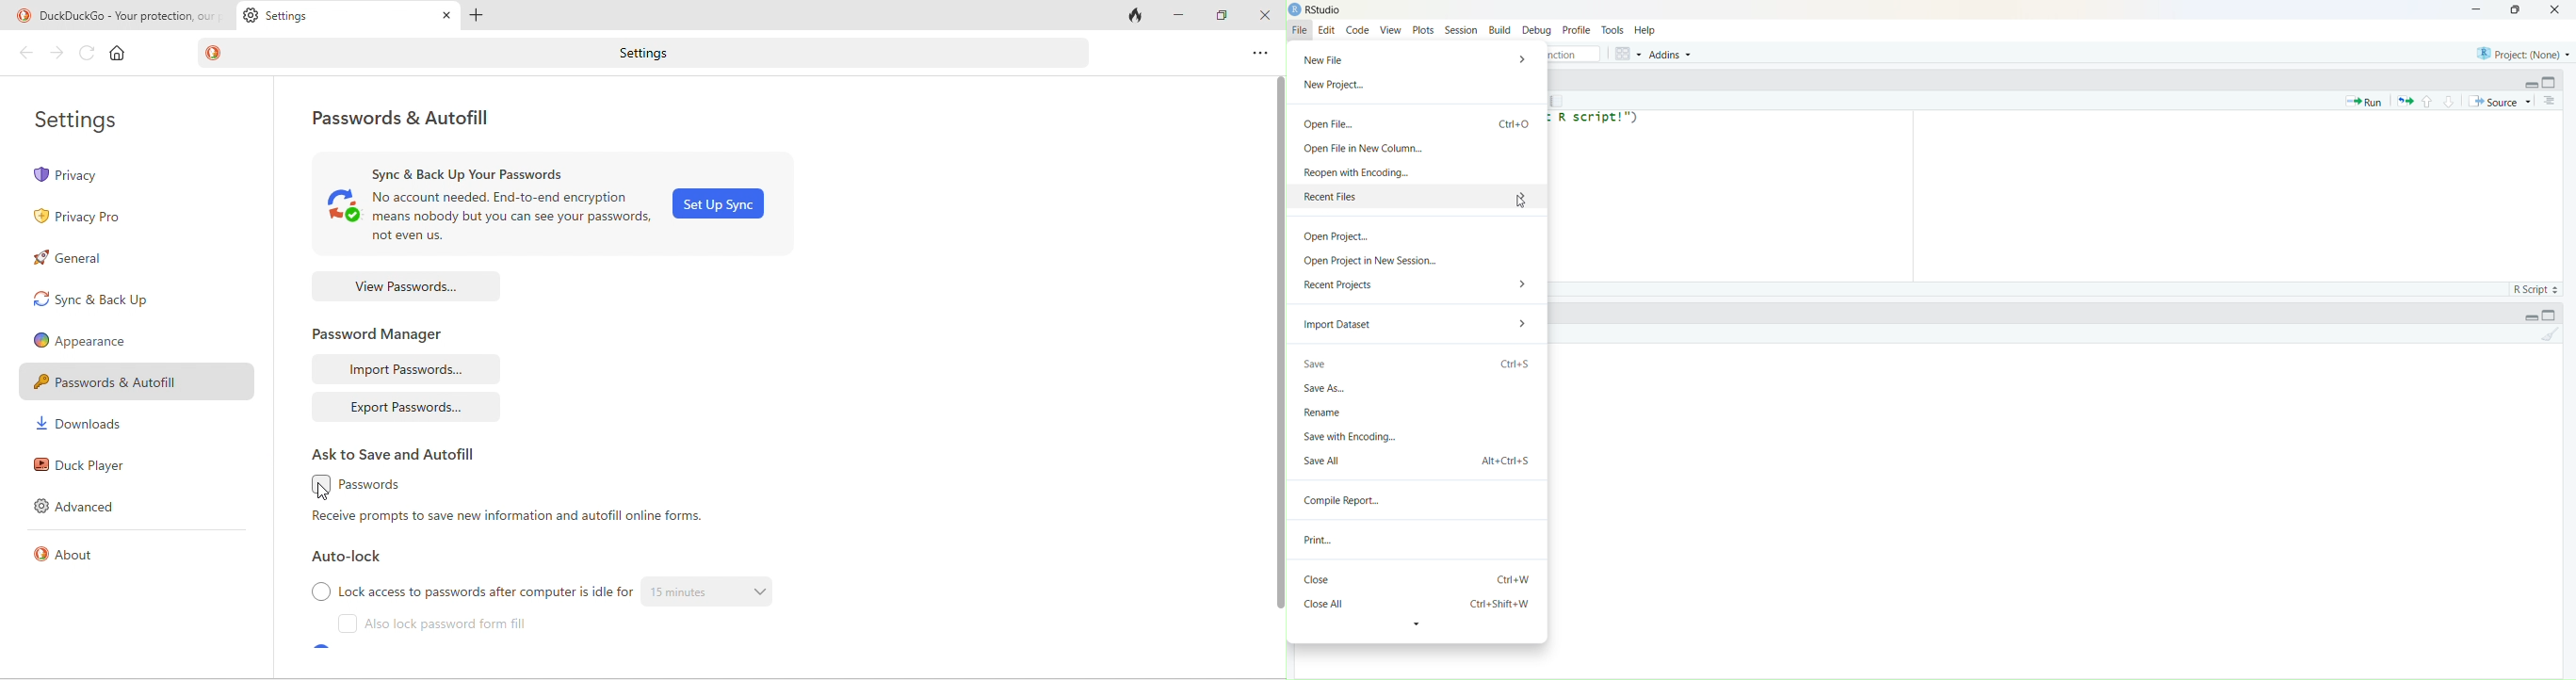  What do you see at coordinates (1519, 202) in the screenshot?
I see `Cursor` at bounding box center [1519, 202].